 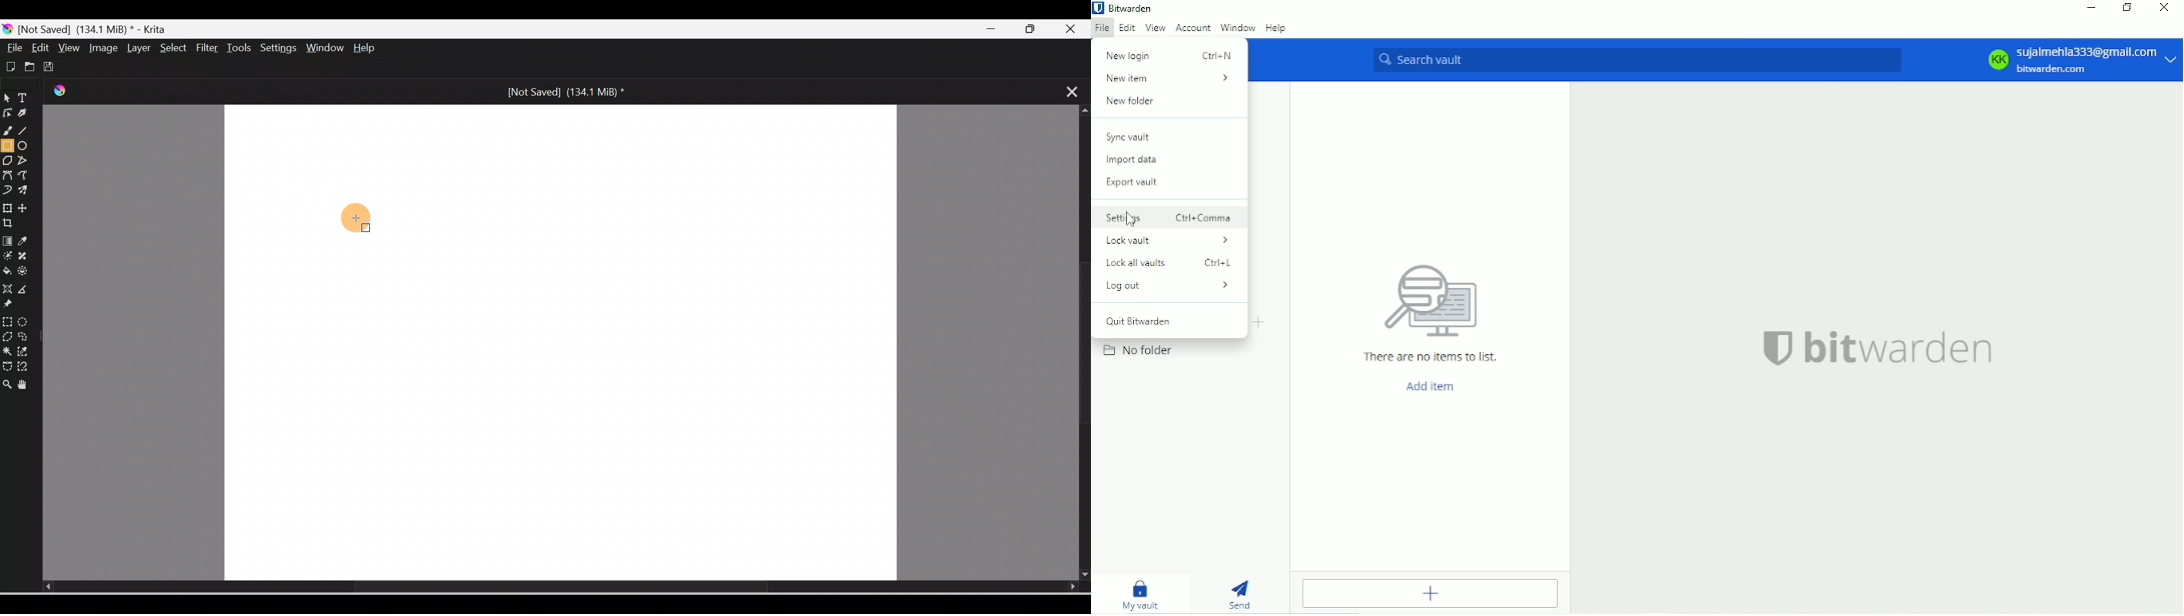 What do you see at coordinates (1130, 219) in the screenshot?
I see `Cursor` at bounding box center [1130, 219].